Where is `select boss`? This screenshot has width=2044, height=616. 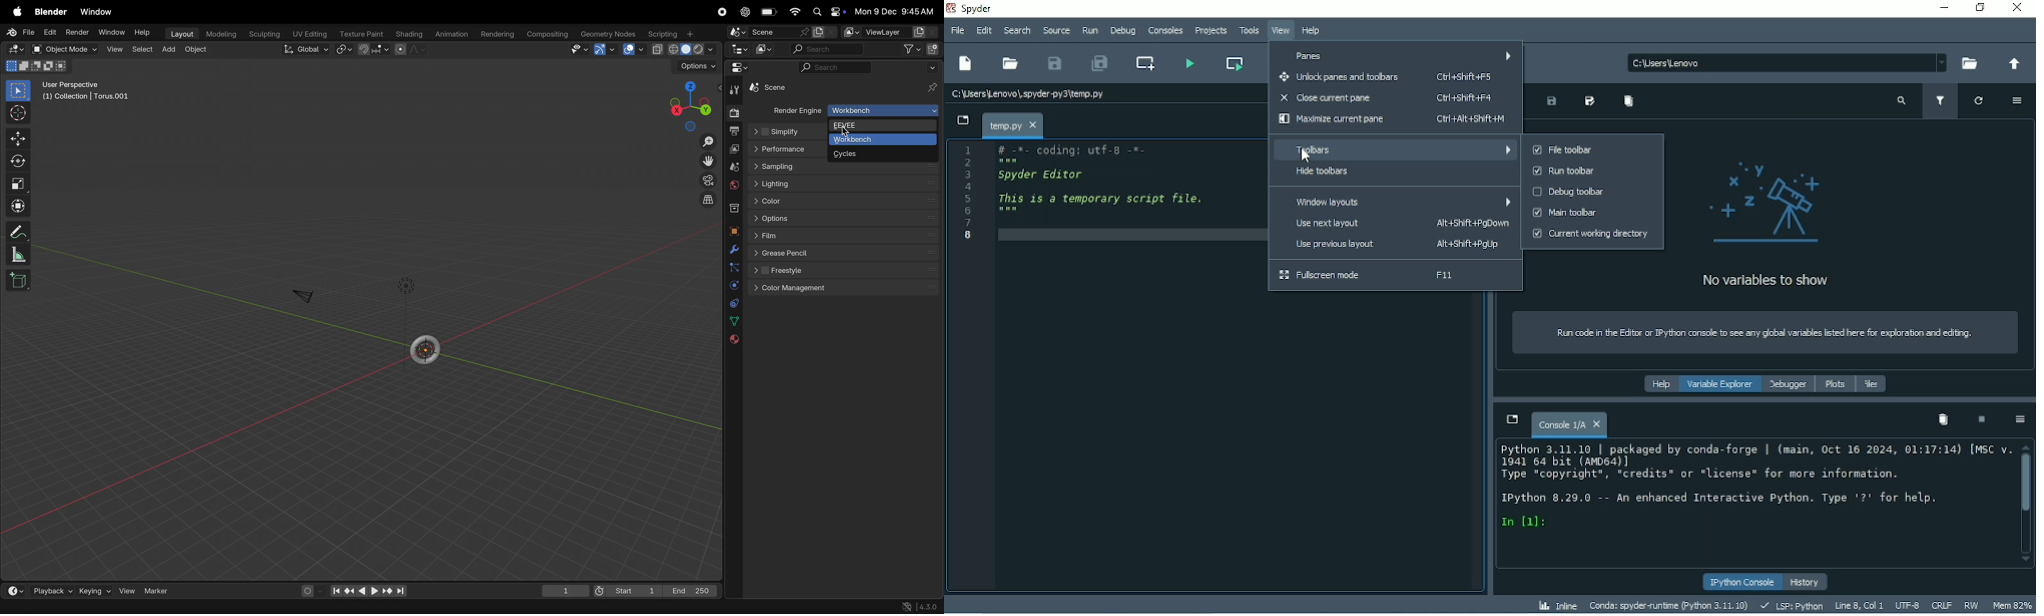 select boss is located at coordinates (21, 91).